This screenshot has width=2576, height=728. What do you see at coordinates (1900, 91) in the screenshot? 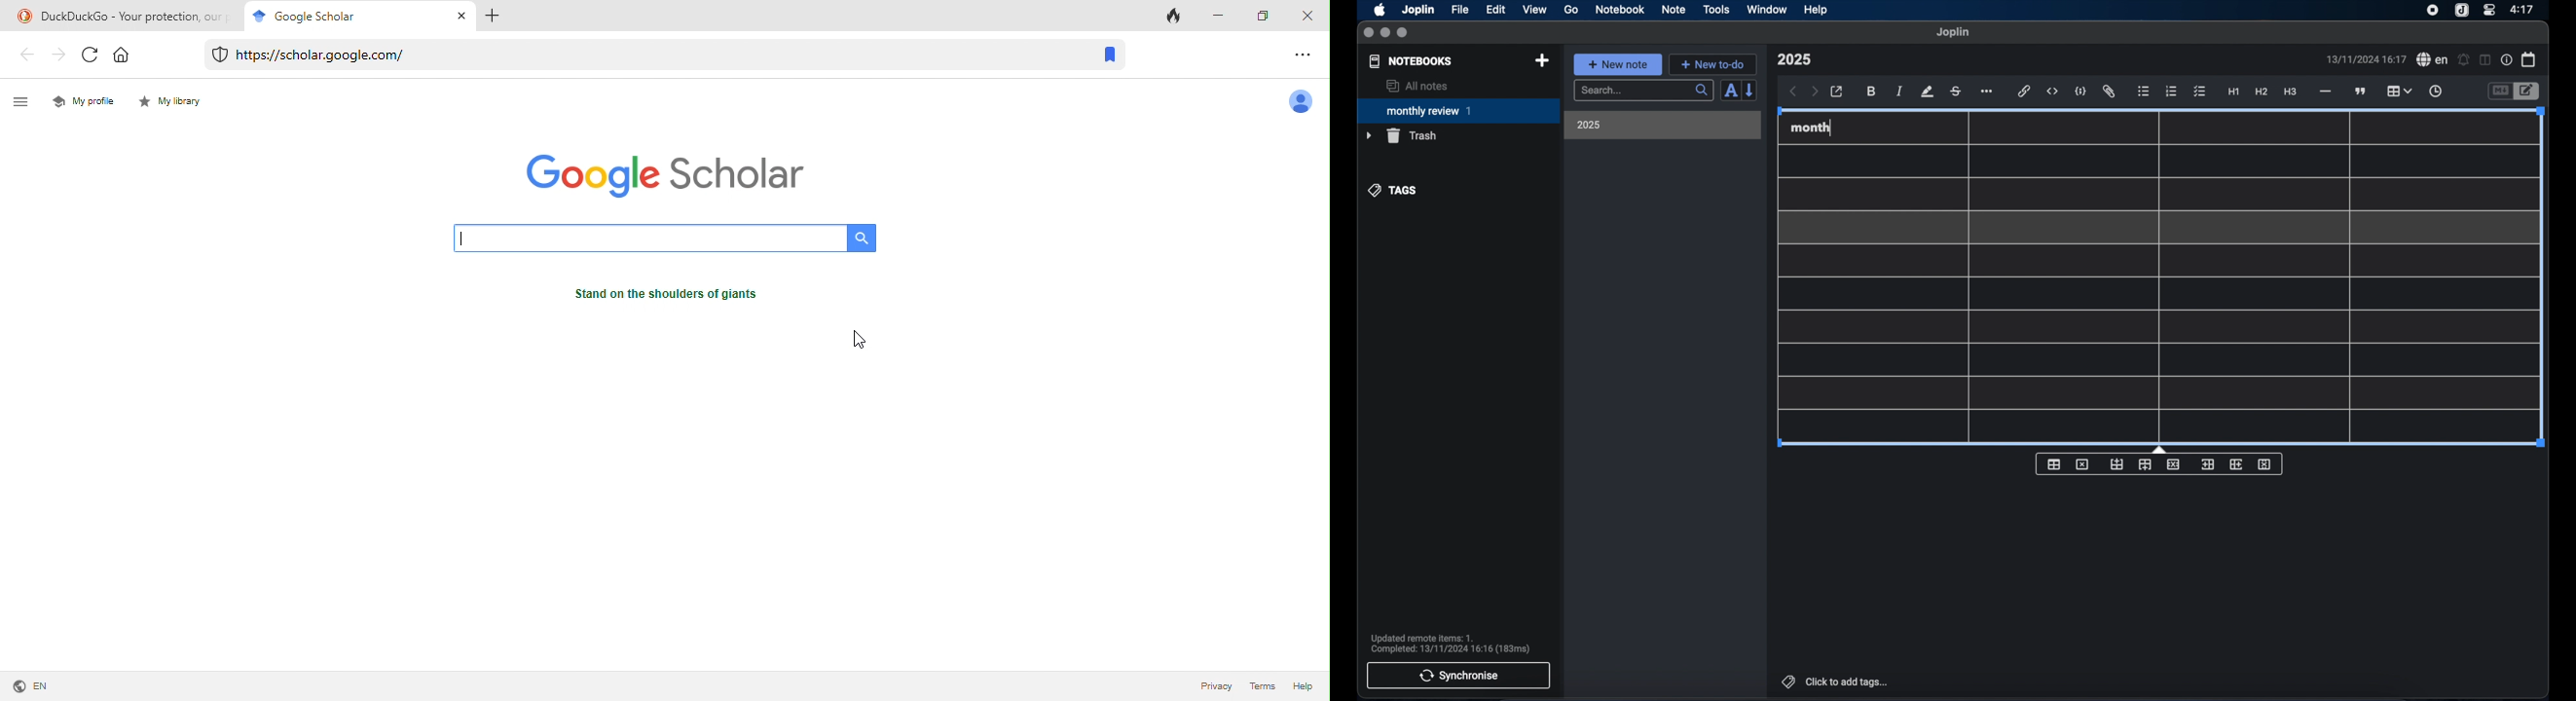
I see `italic` at bounding box center [1900, 91].